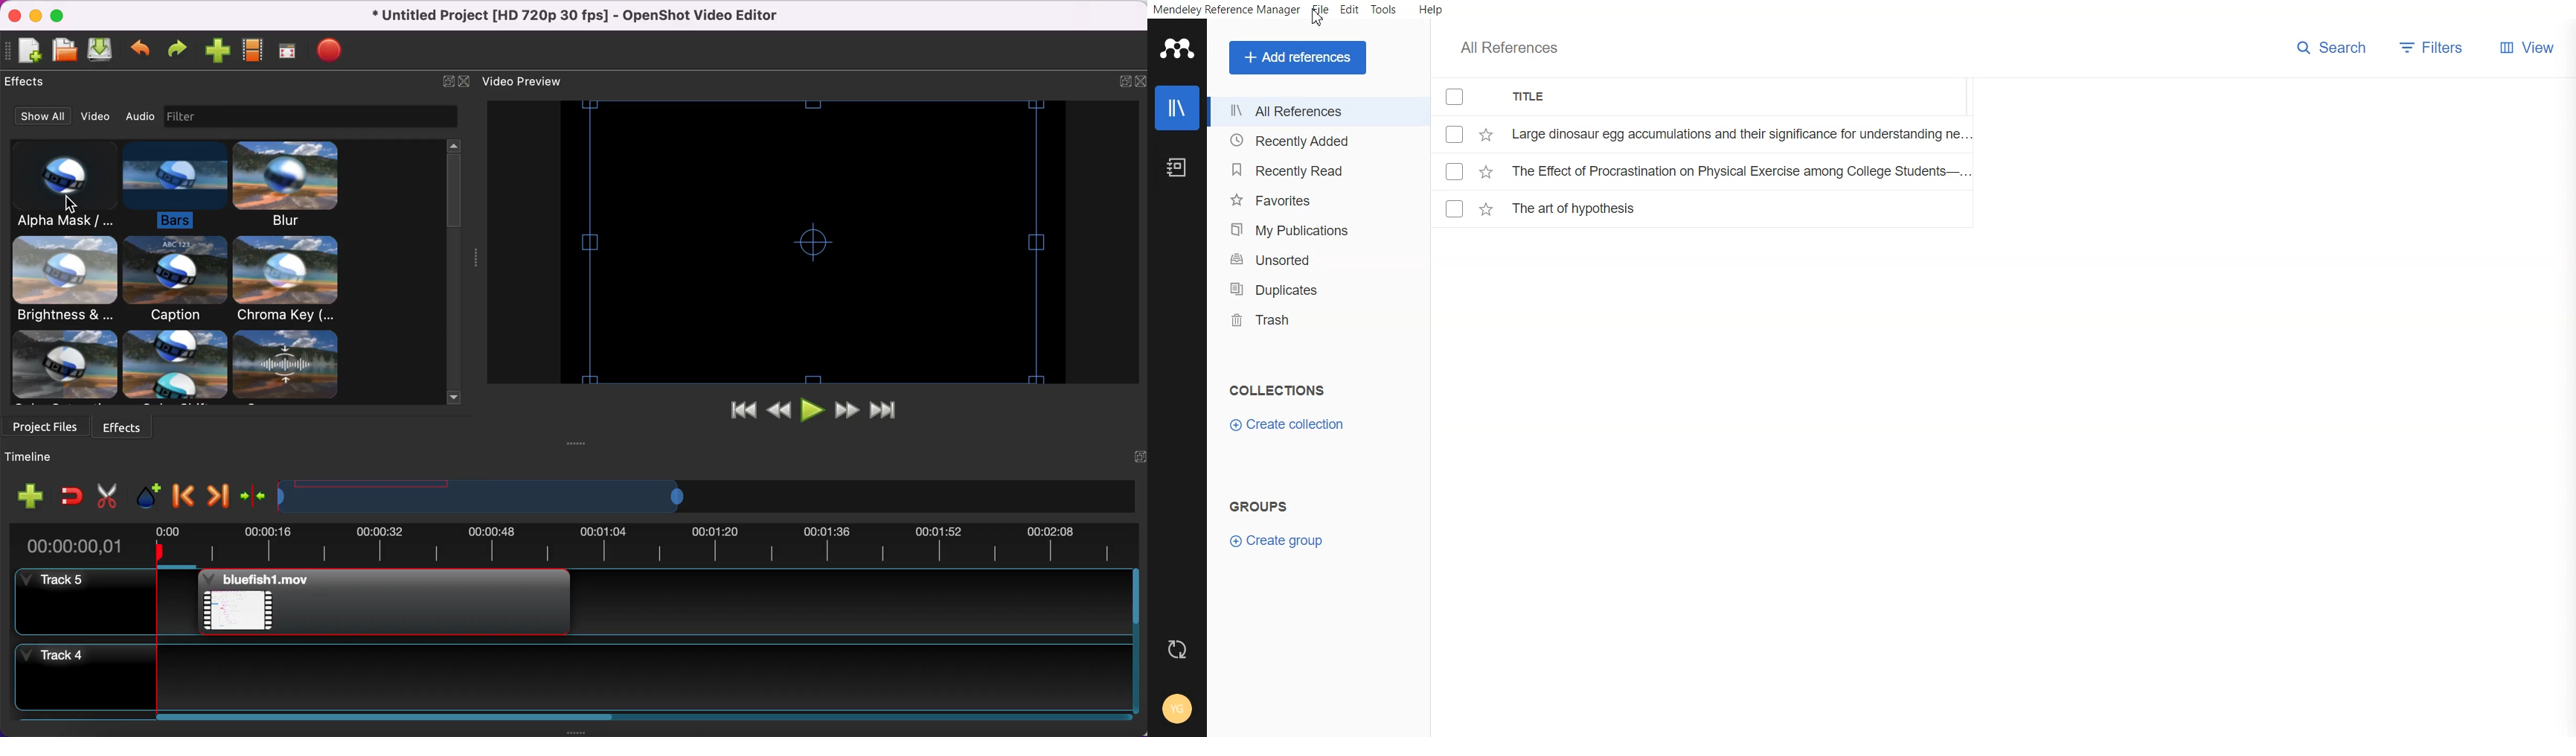 This screenshot has width=2576, height=756. What do you see at coordinates (1429, 9) in the screenshot?
I see `Help` at bounding box center [1429, 9].